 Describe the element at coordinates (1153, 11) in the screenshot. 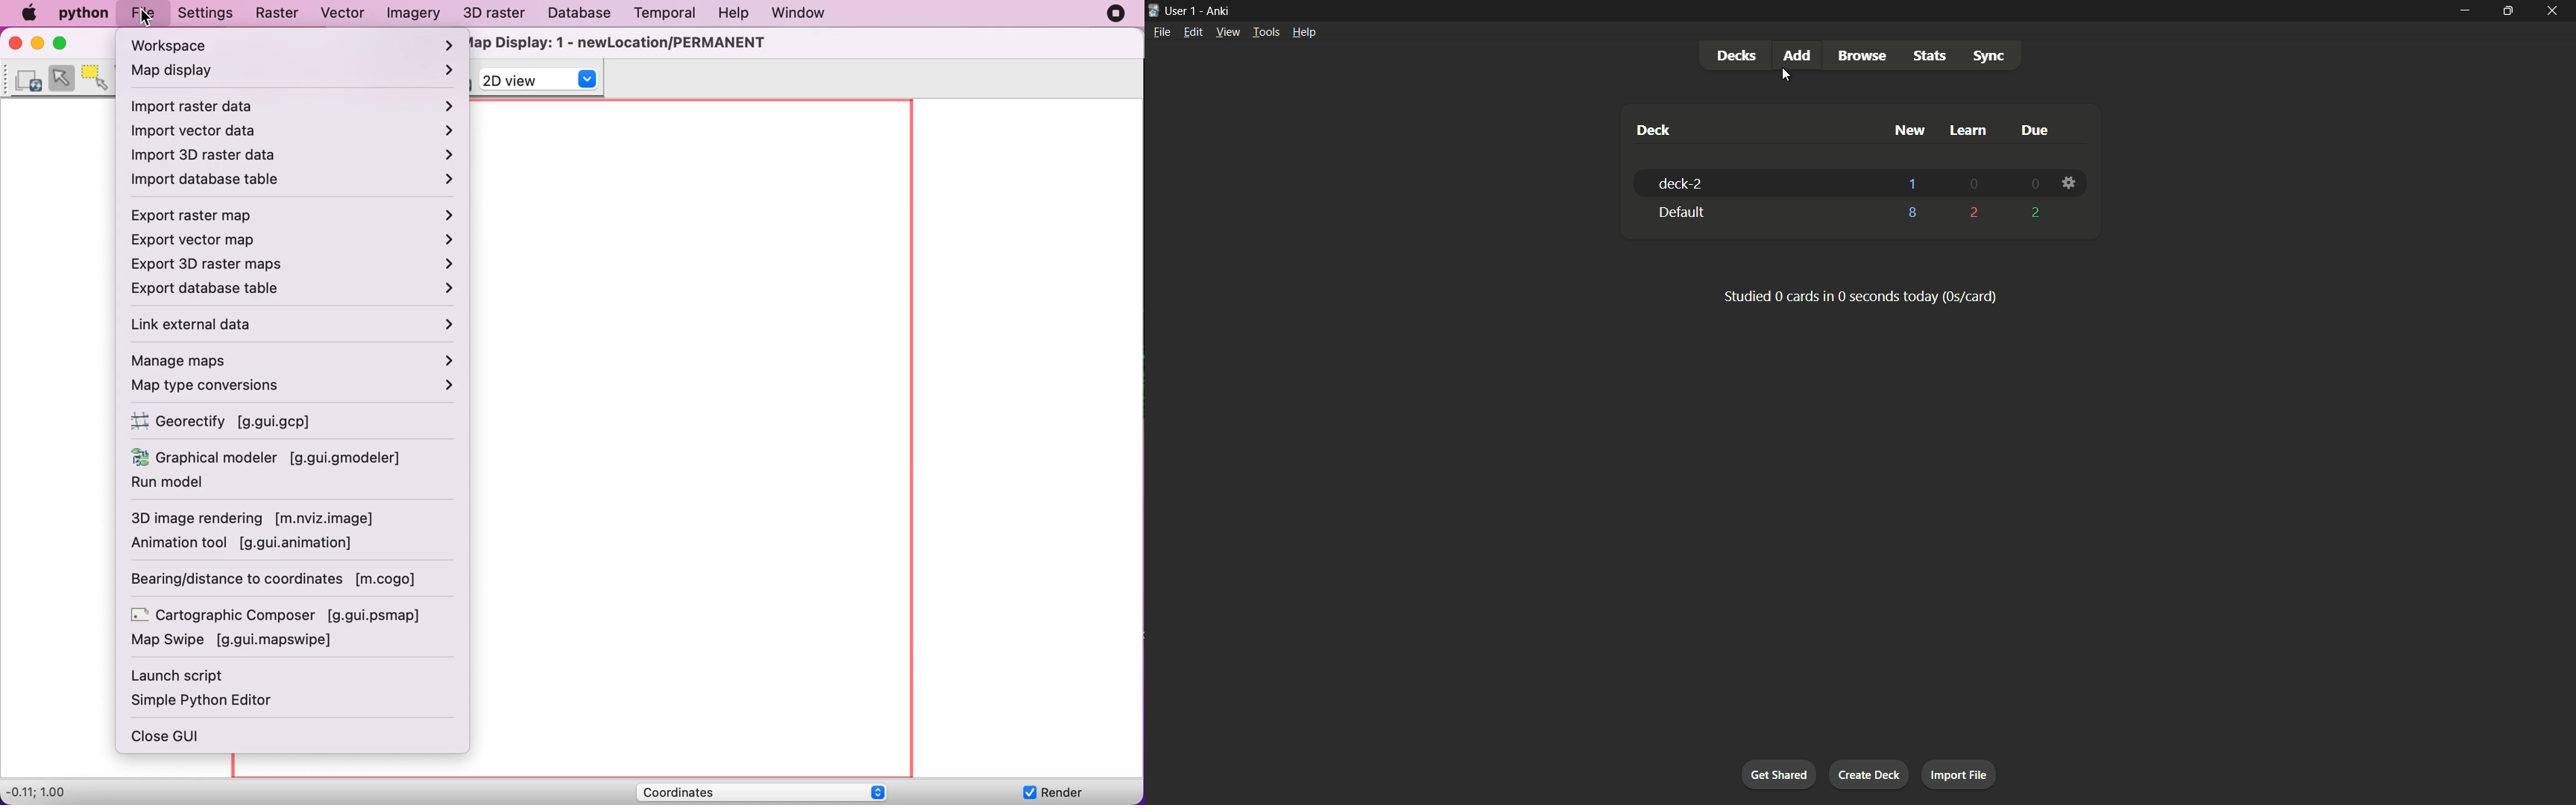

I see `app icon` at that location.